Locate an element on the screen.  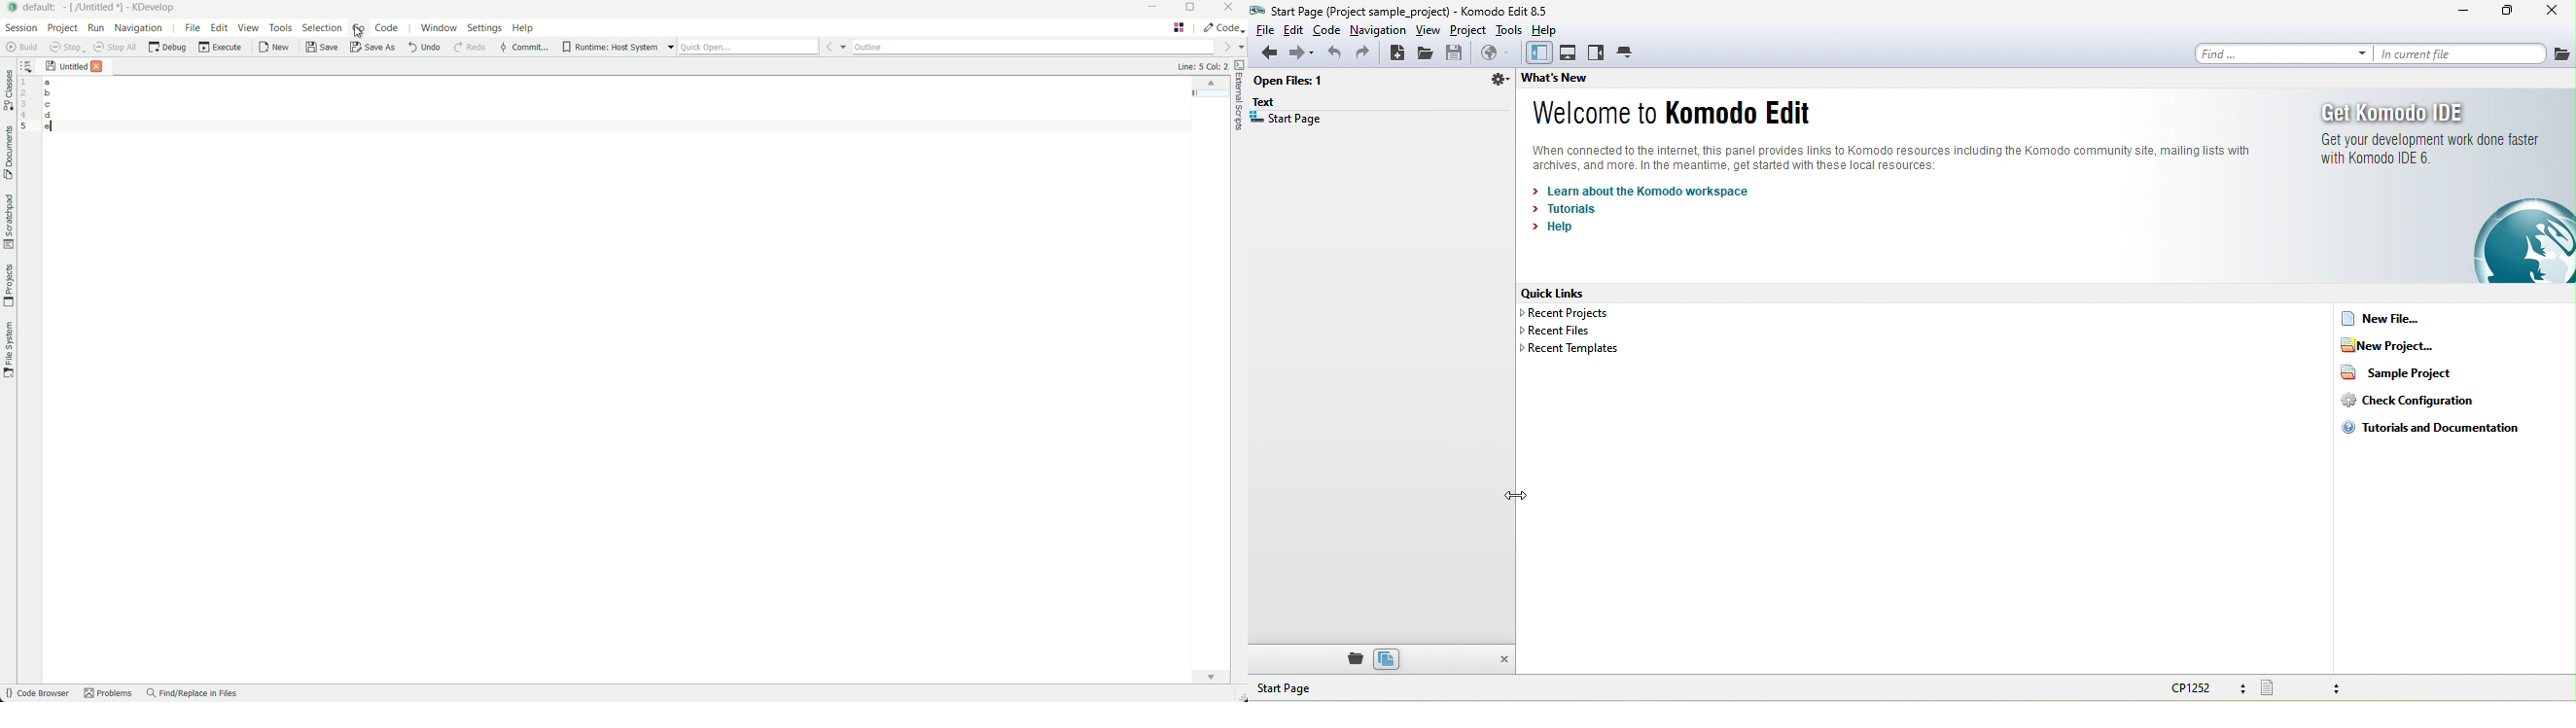
recent projects is located at coordinates (1576, 314).